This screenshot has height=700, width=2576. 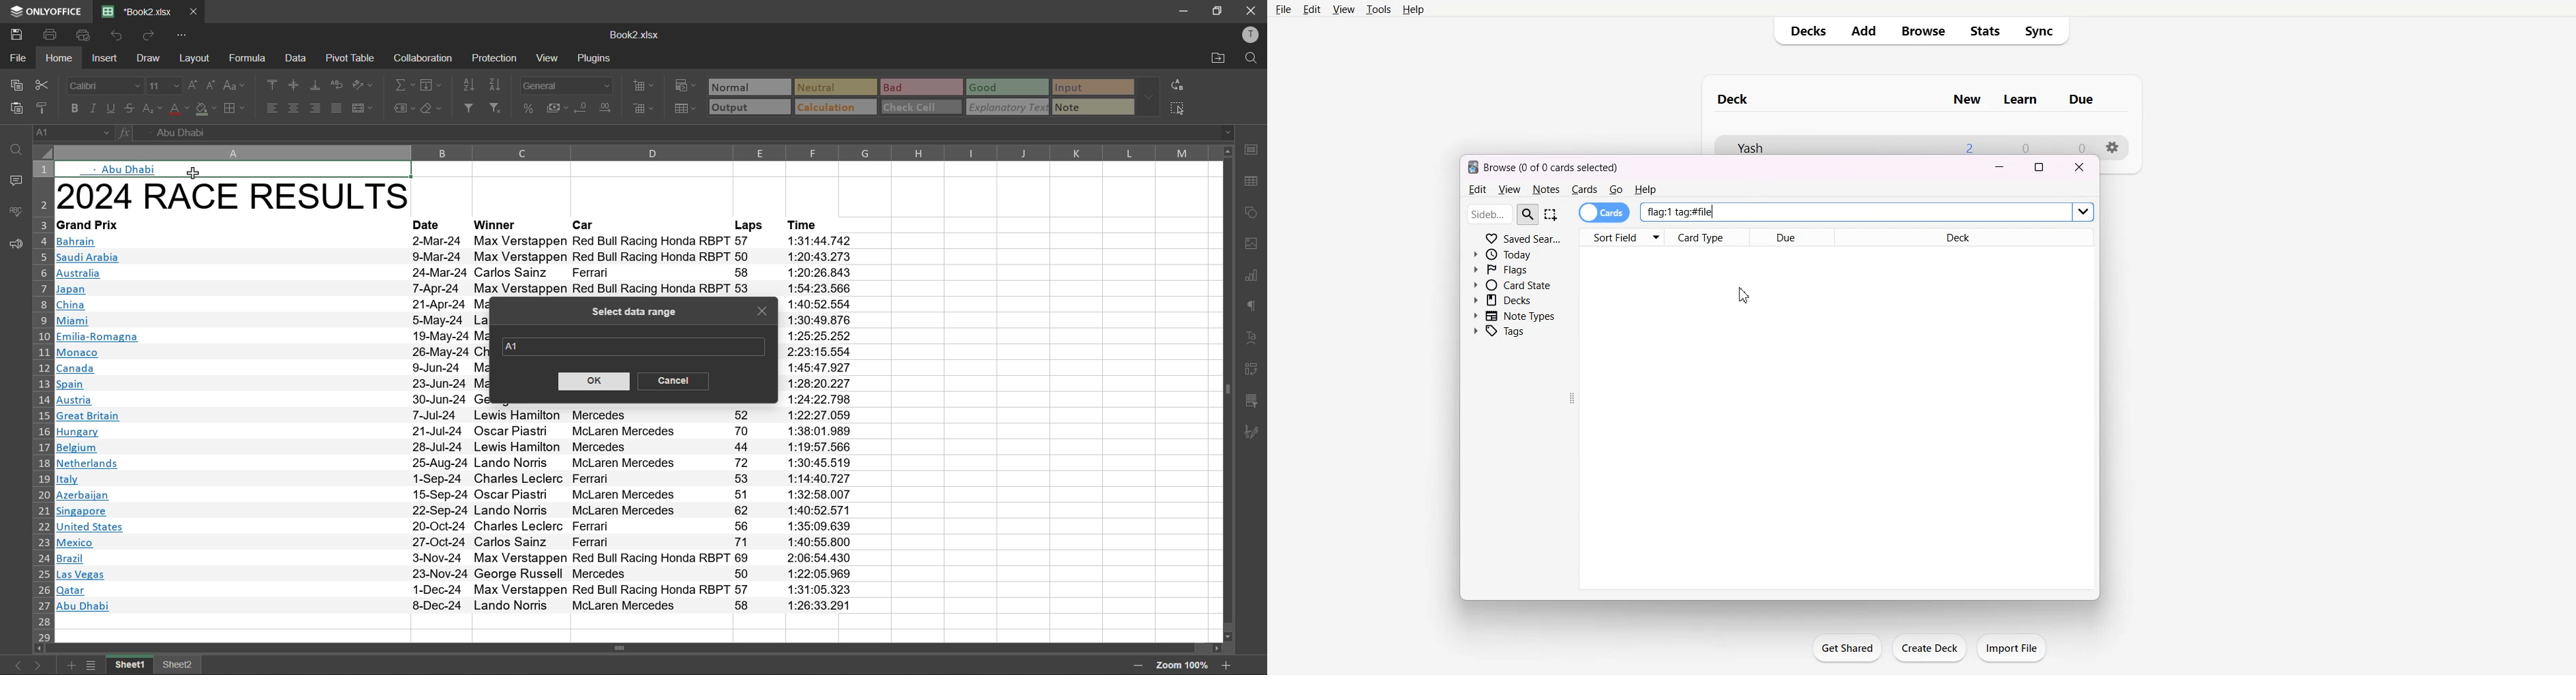 I want to click on borders, so click(x=234, y=109).